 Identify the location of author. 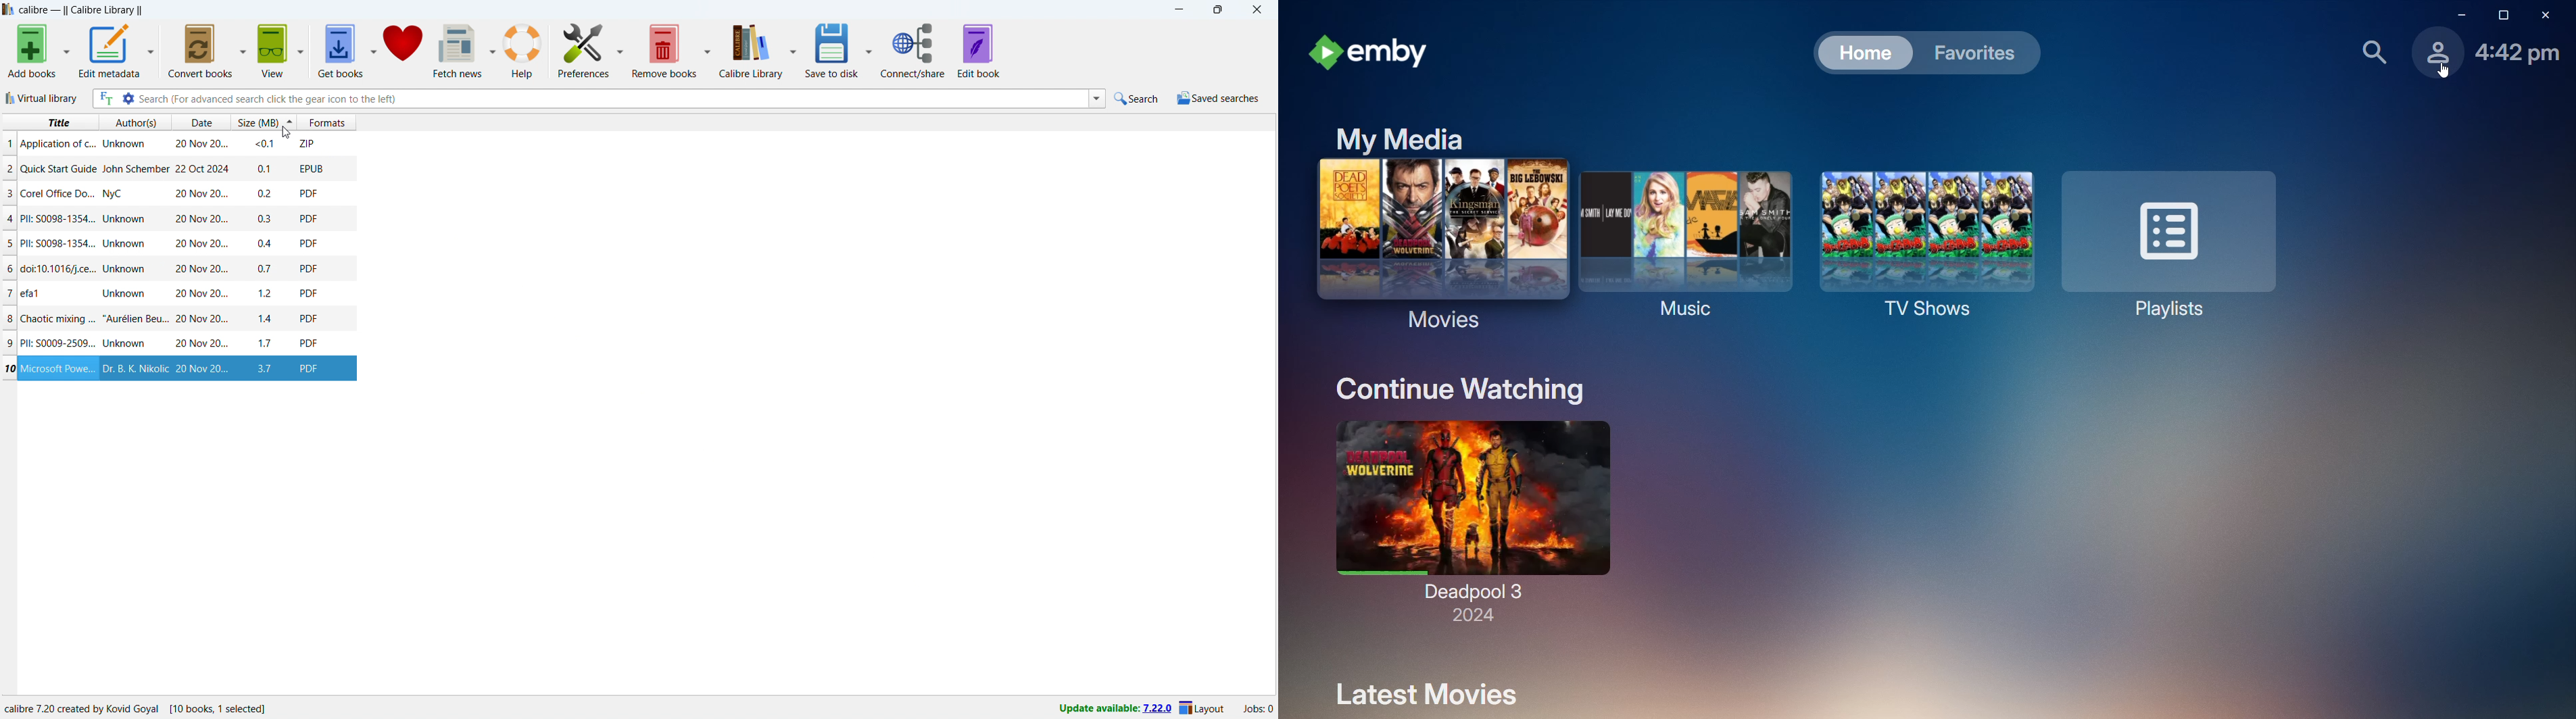
(125, 144).